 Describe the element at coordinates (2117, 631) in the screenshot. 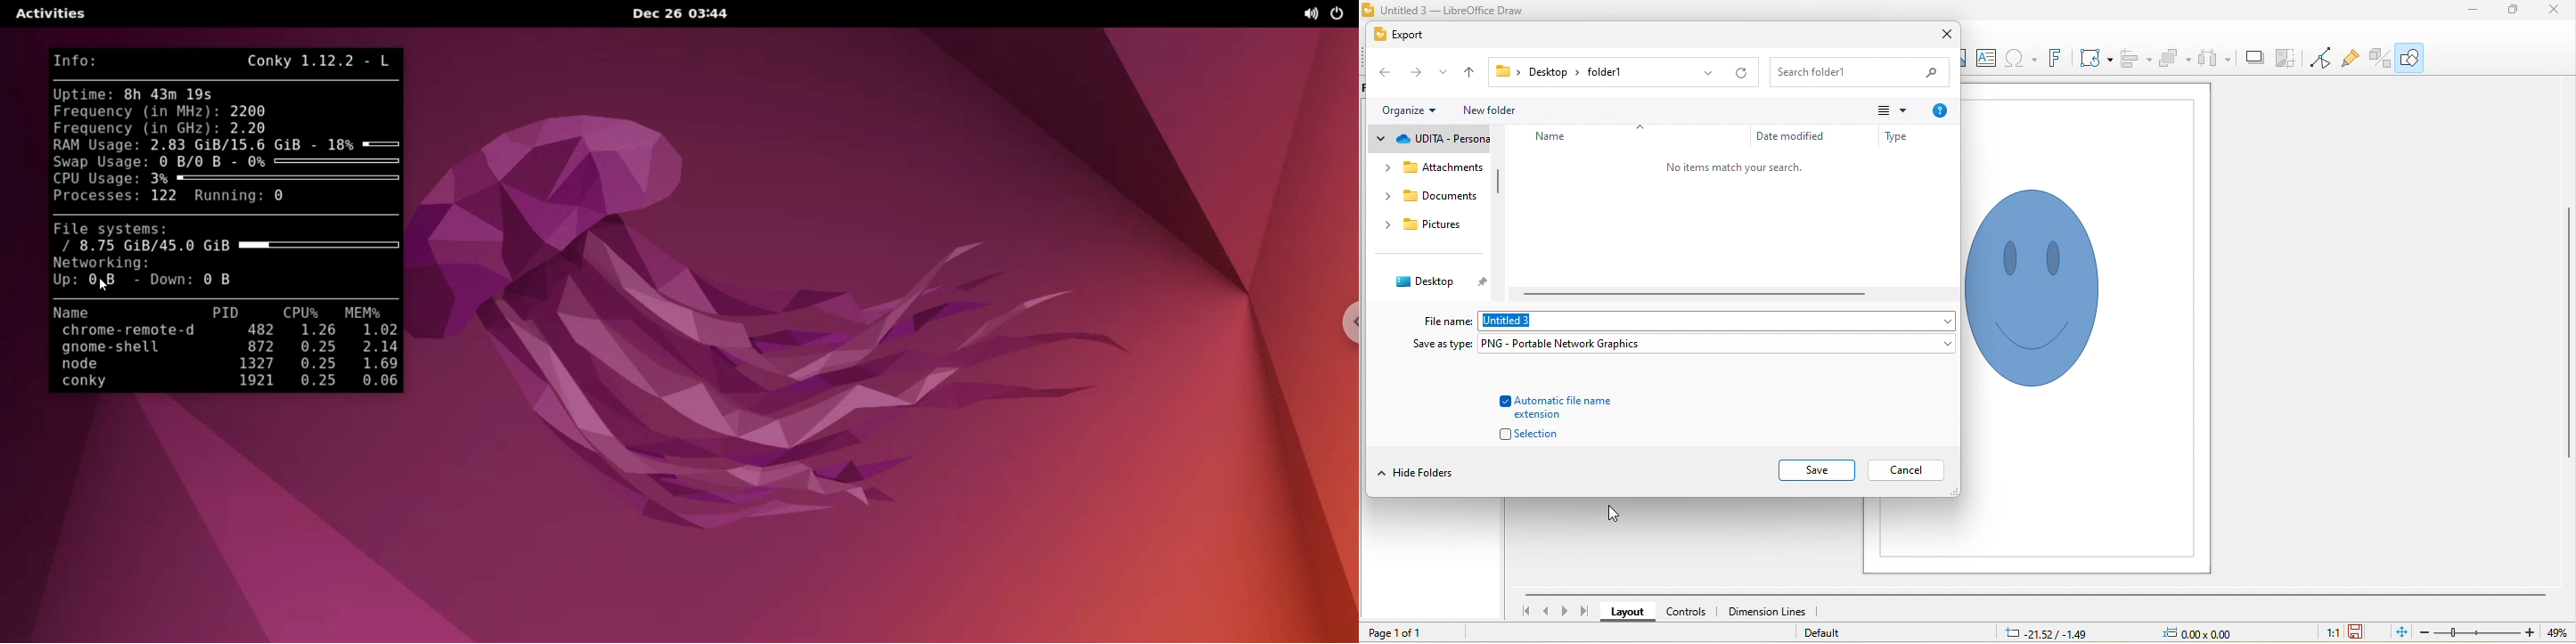

I see `cursor and object position` at that location.